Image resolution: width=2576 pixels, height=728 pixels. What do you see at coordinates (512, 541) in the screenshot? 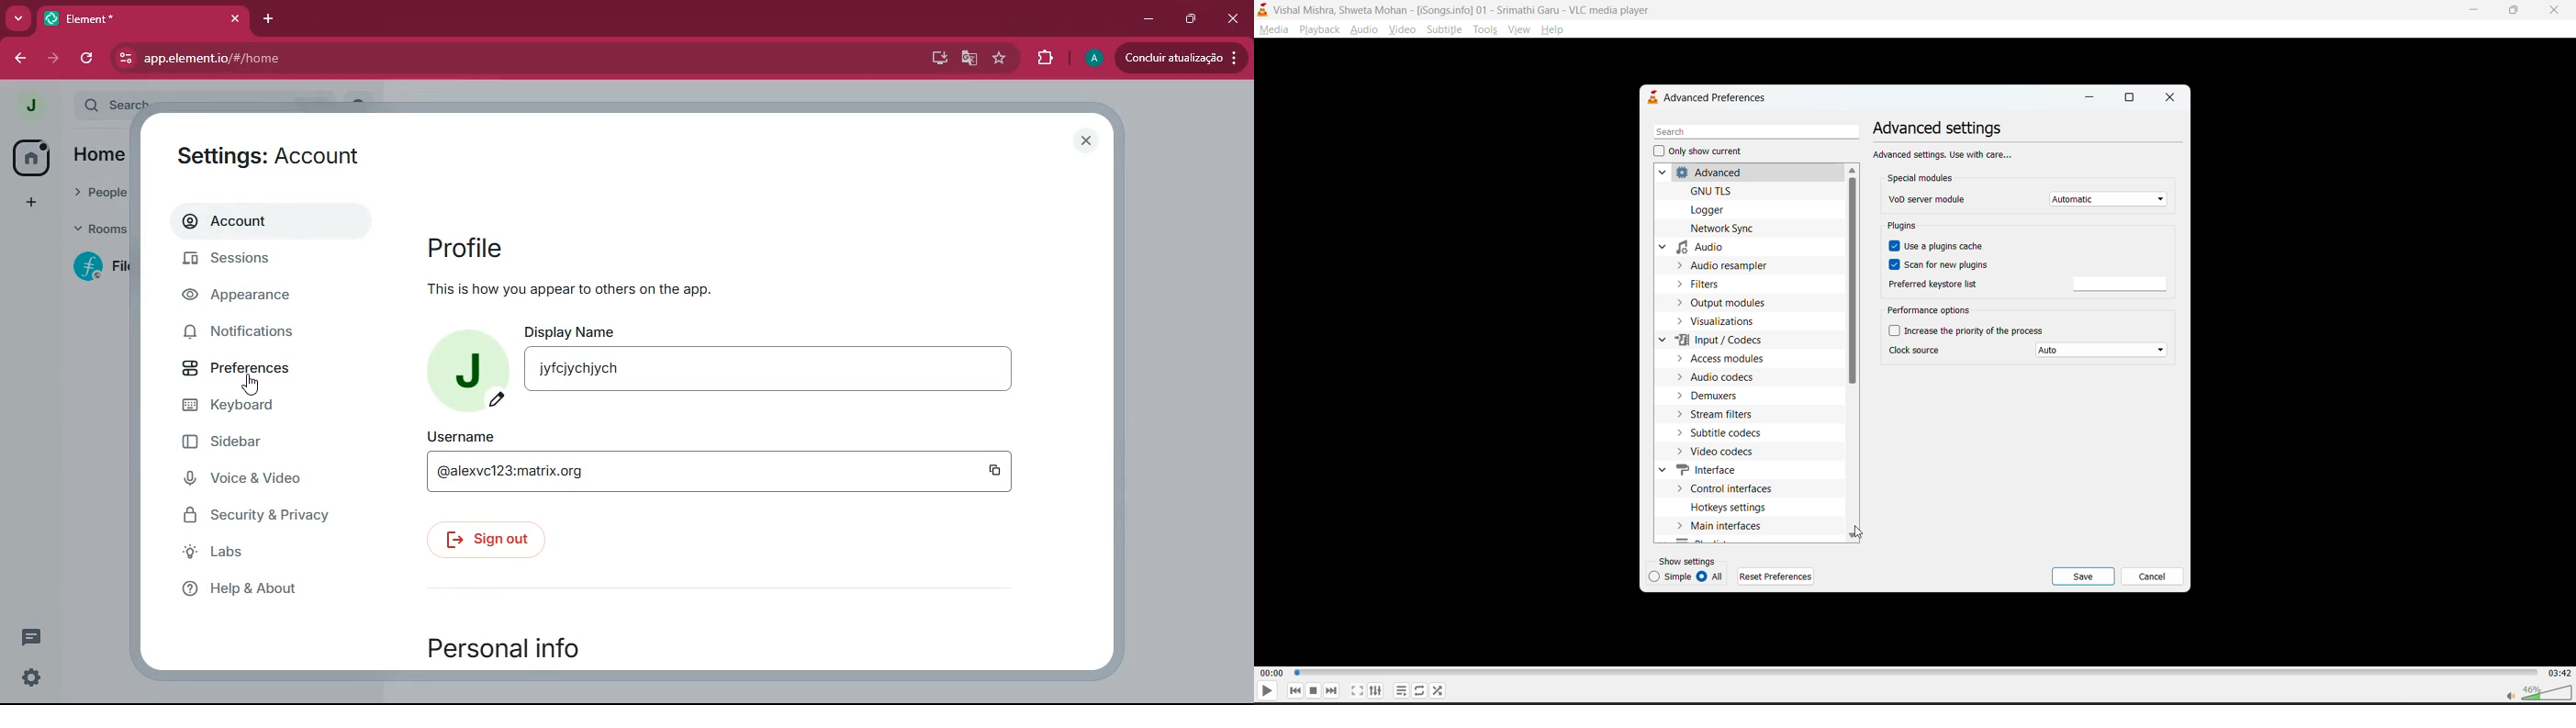
I see `sign out` at bounding box center [512, 541].